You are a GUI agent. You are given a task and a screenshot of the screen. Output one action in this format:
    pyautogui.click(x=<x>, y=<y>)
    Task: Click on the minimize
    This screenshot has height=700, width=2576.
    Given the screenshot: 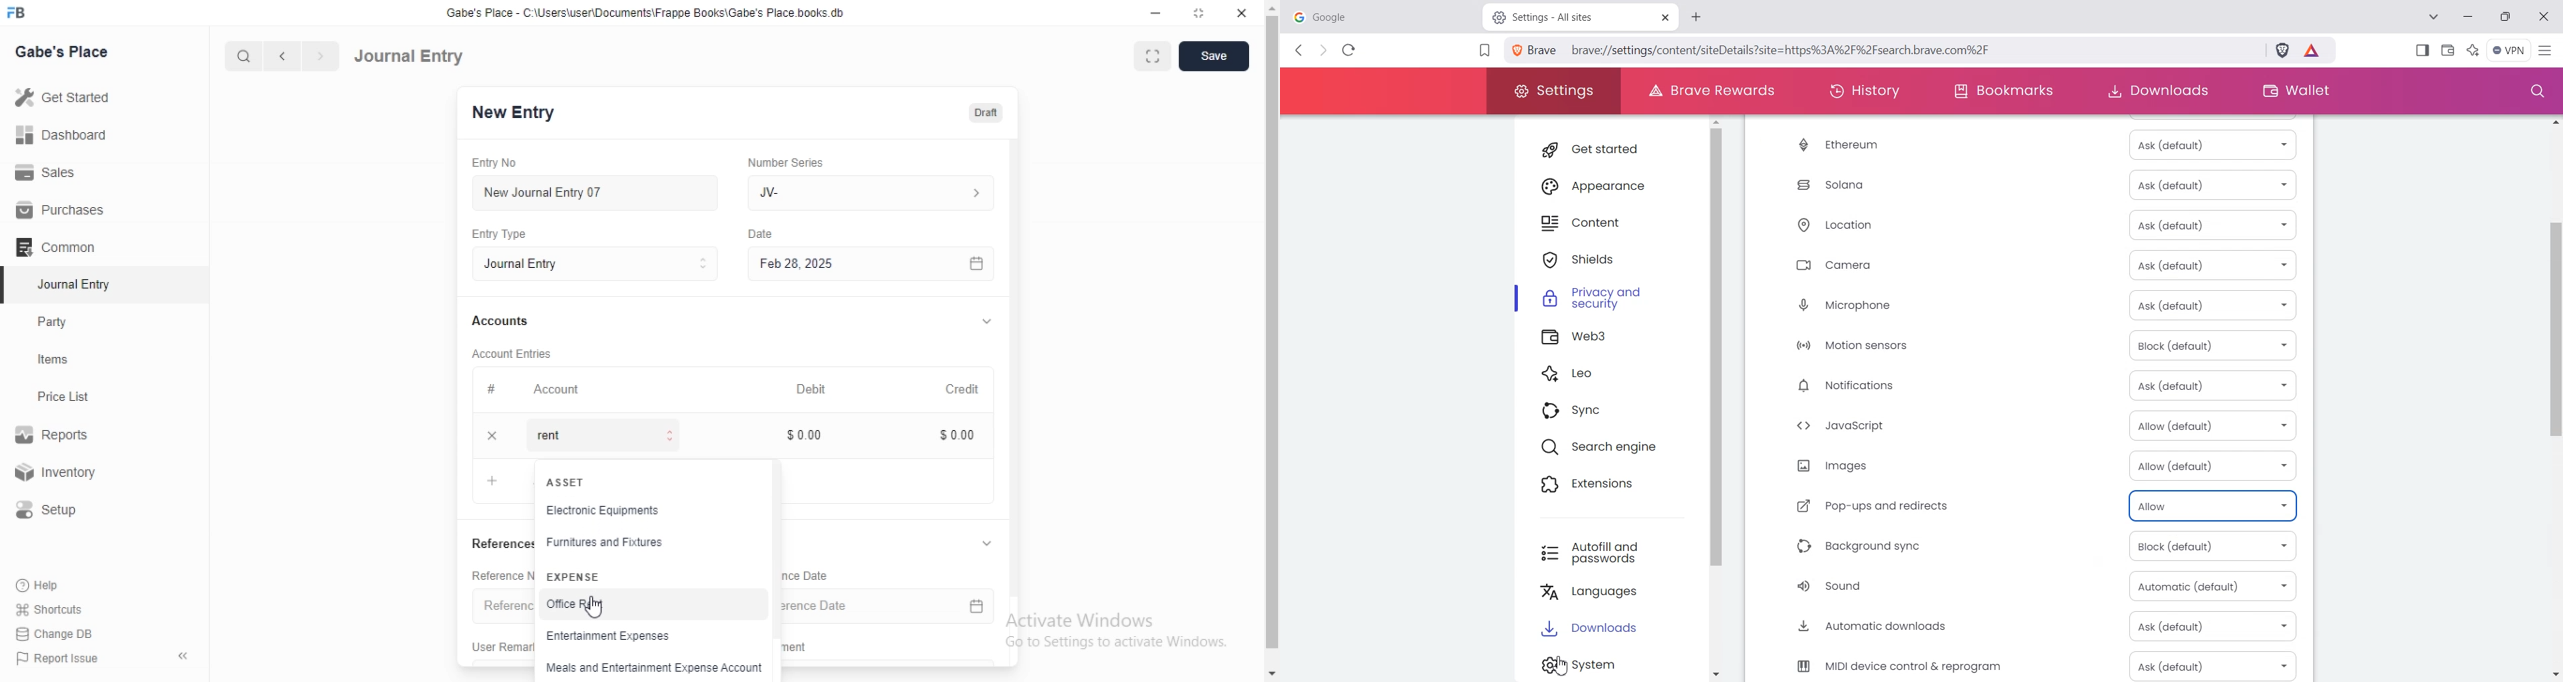 What is the action you would take?
    pyautogui.click(x=1157, y=14)
    